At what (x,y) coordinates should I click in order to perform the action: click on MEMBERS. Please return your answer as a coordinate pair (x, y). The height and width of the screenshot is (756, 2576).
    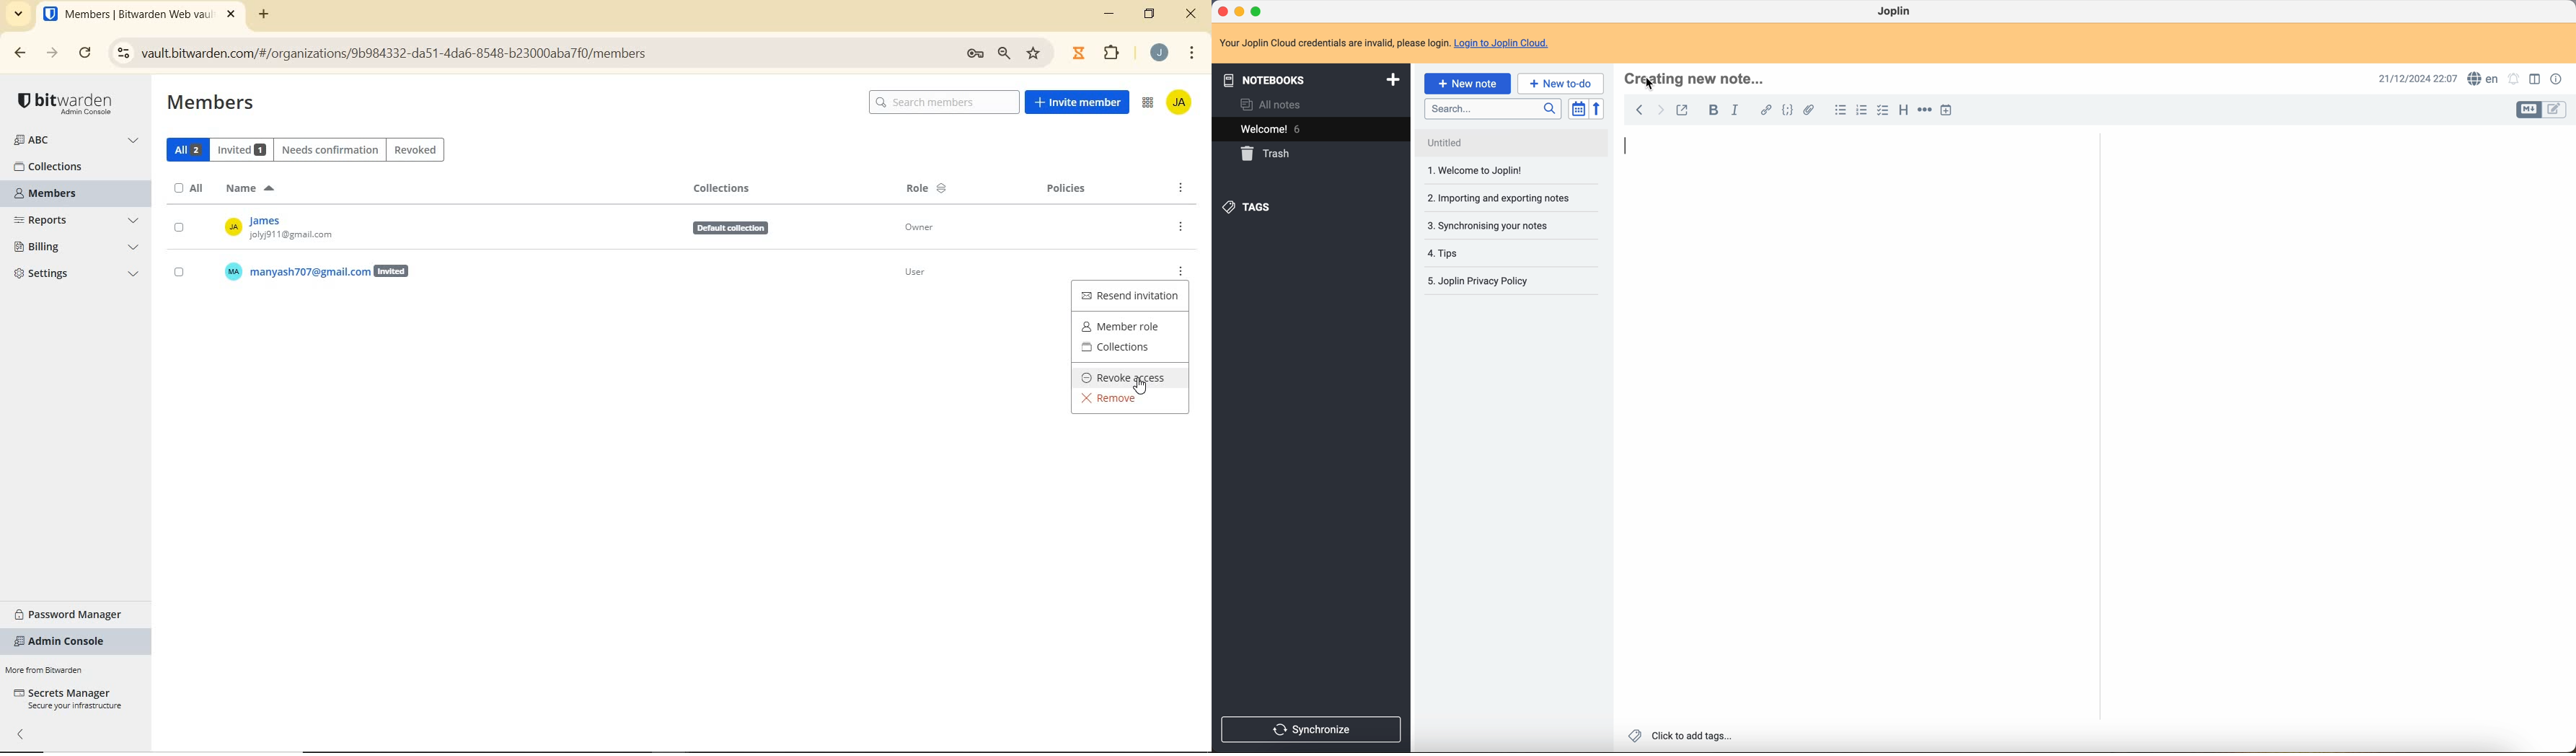
    Looking at the image, I should click on (211, 104).